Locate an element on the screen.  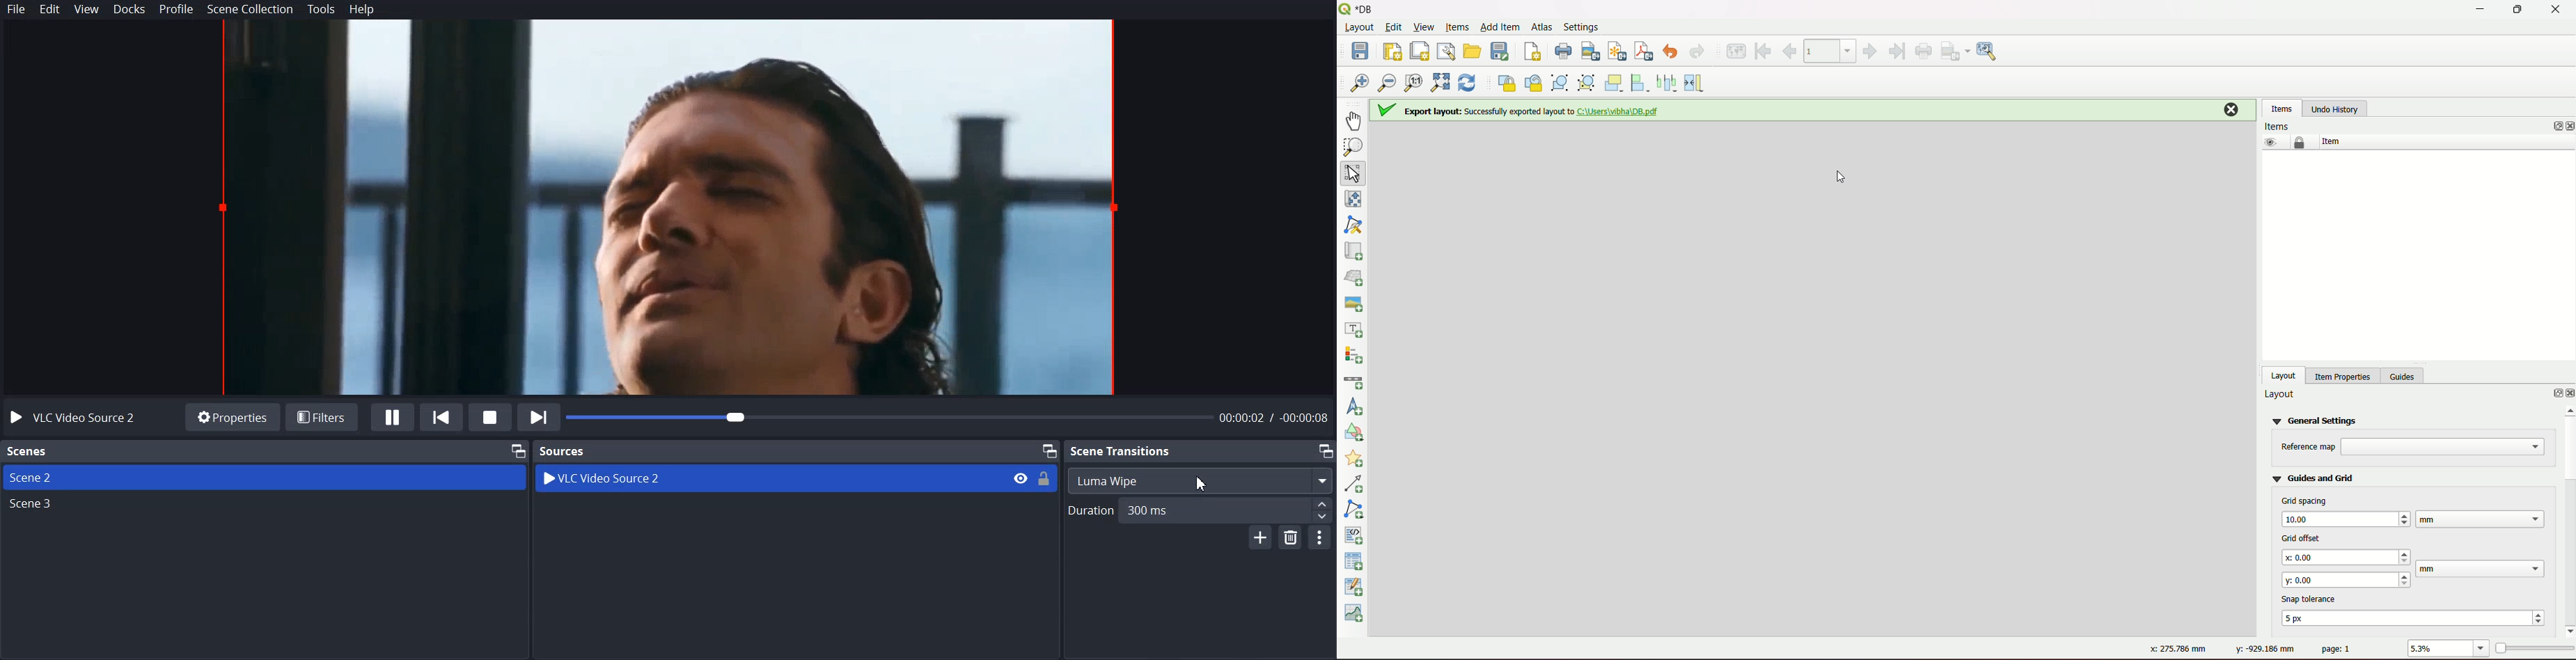
Luma Wipe is located at coordinates (1200, 480).